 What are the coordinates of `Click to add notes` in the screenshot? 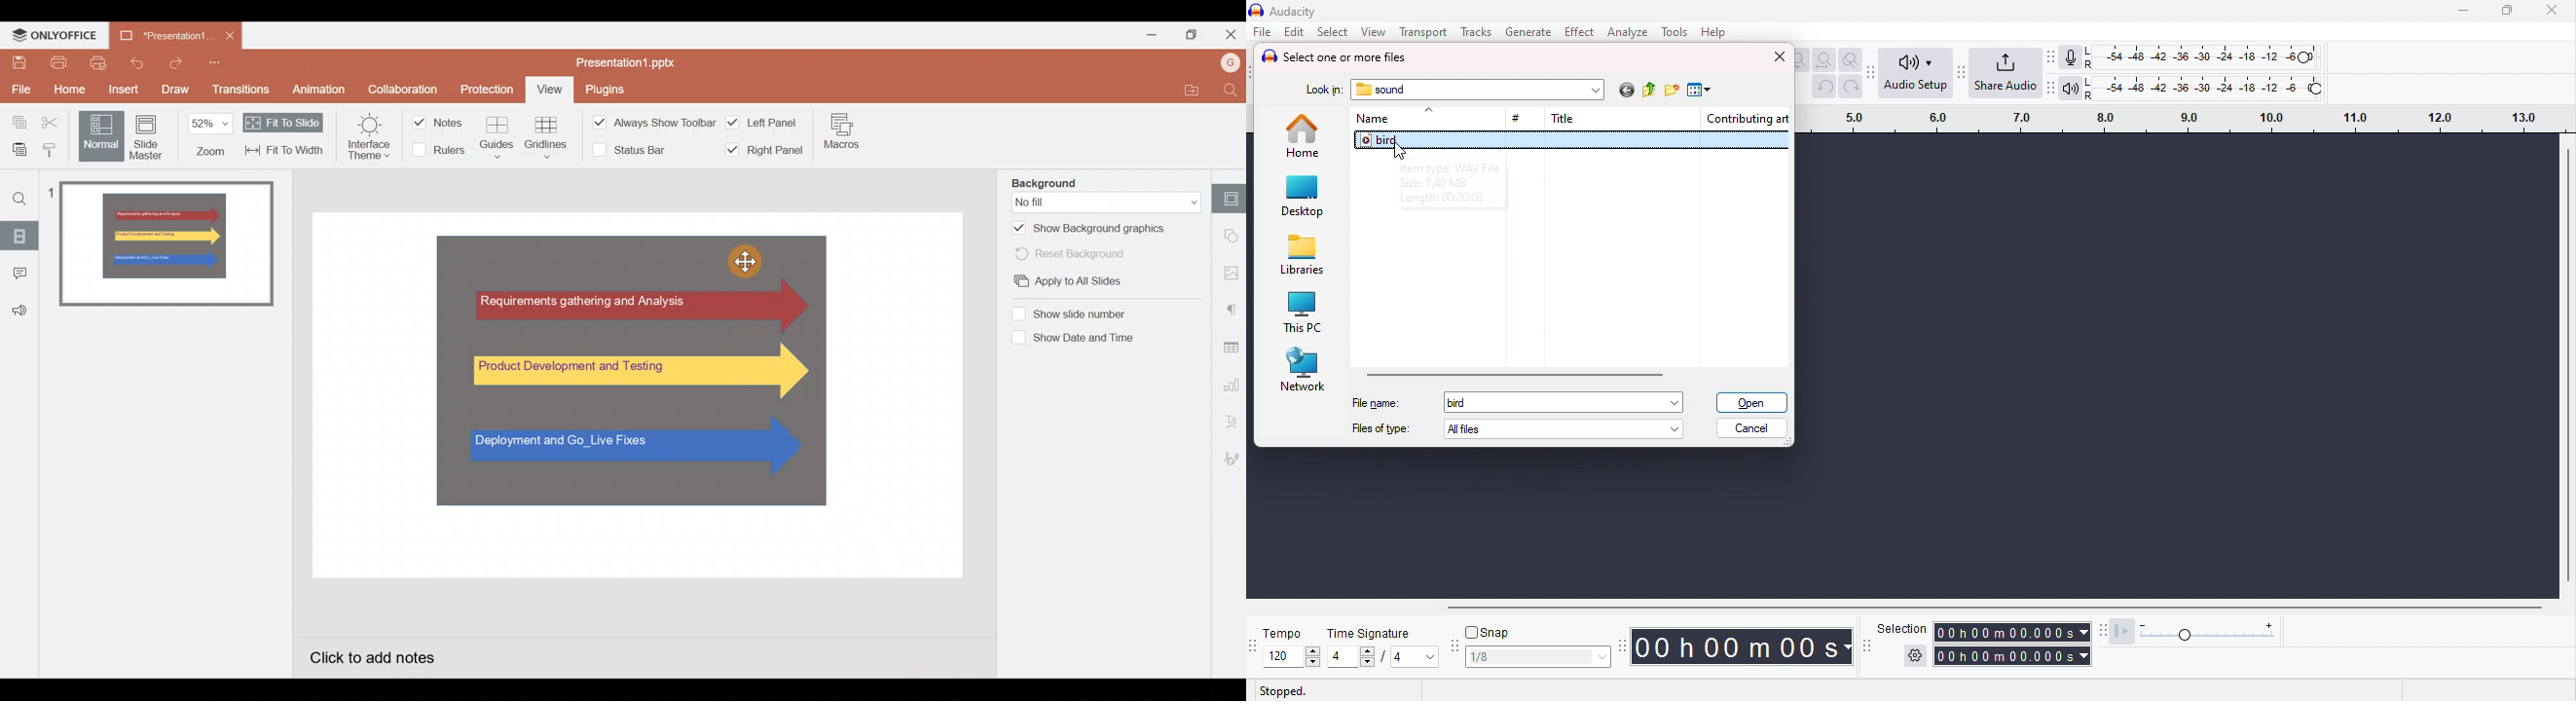 It's located at (387, 656).